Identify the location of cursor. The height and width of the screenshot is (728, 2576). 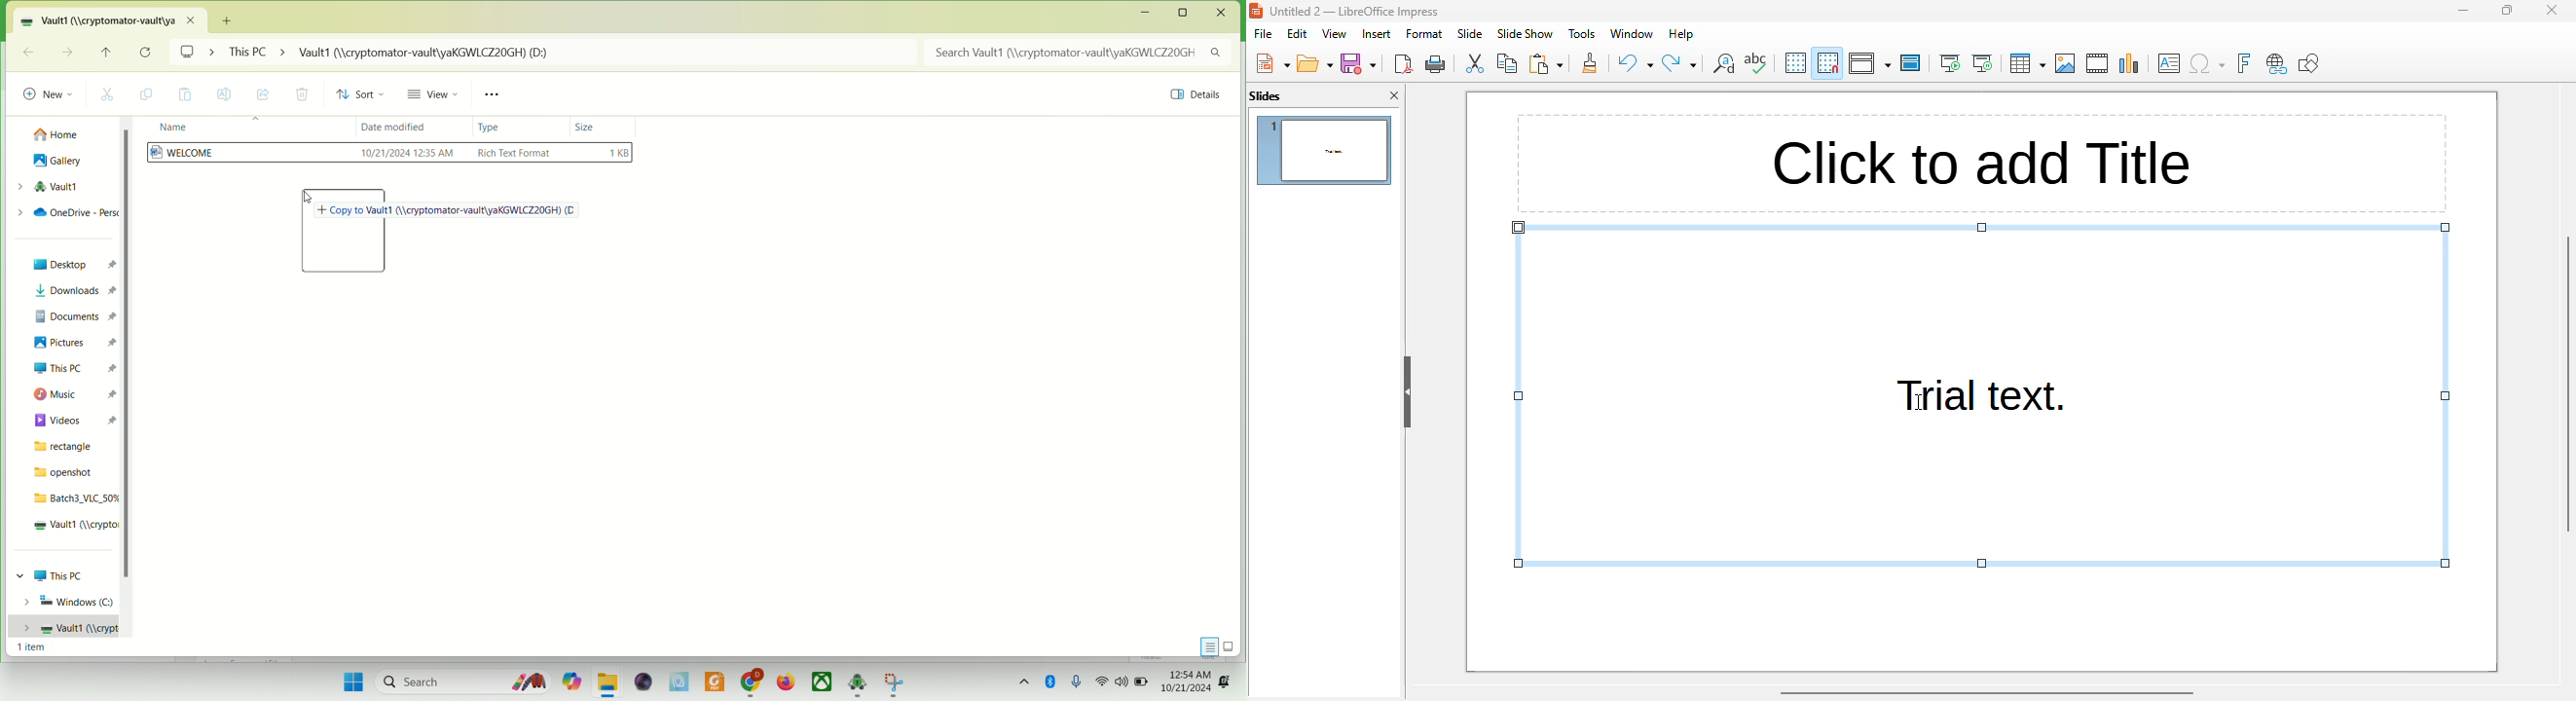
(309, 198).